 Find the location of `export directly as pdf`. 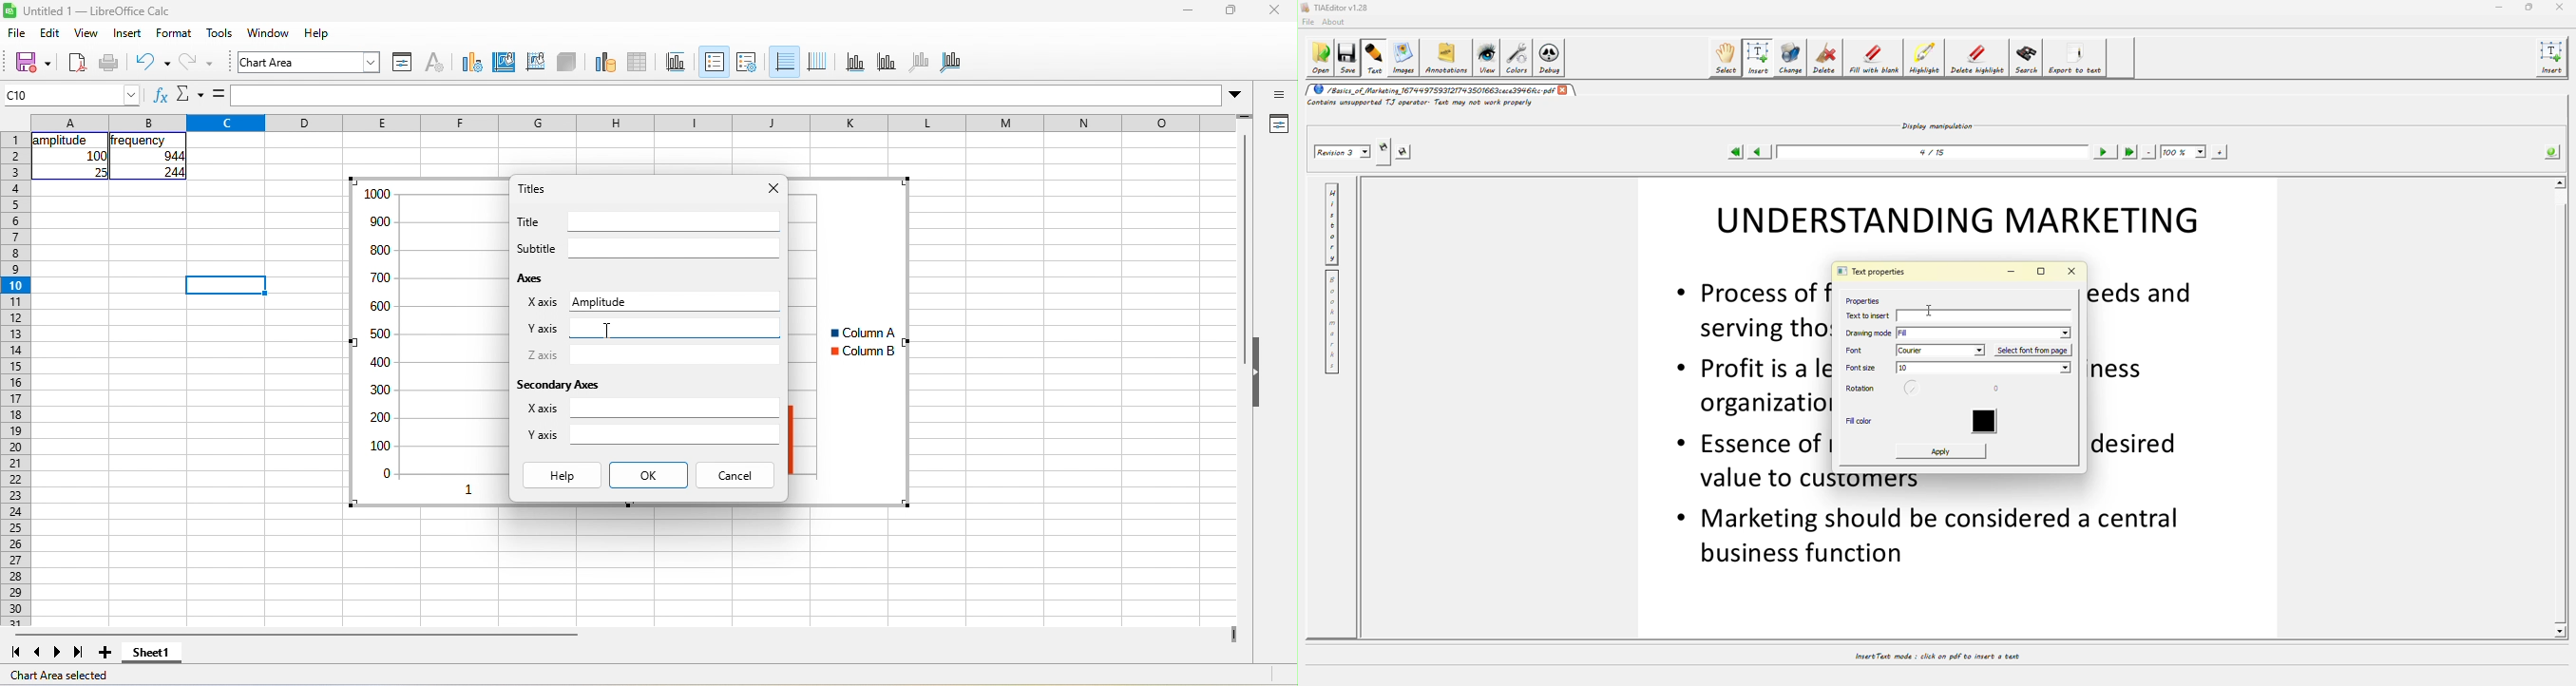

export directly as pdf is located at coordinates (77, 64).